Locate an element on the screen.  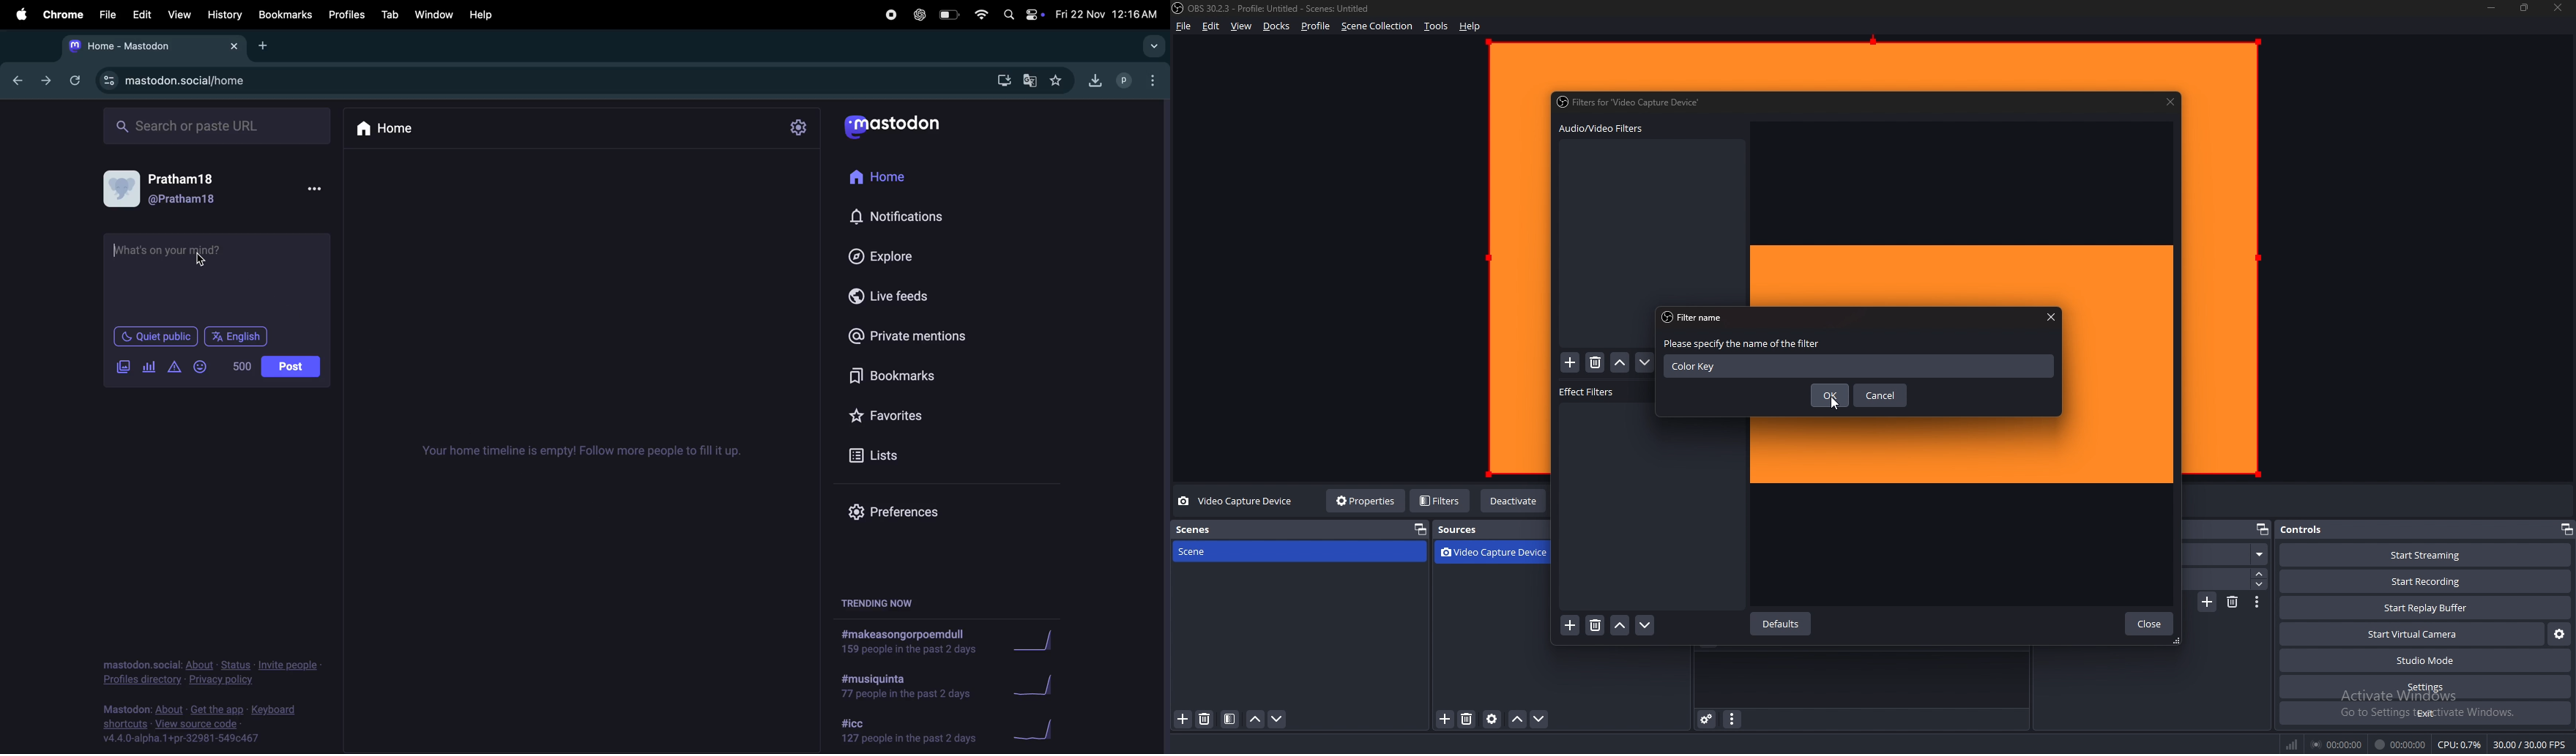
source properties is located at coordinates (1492, 720).